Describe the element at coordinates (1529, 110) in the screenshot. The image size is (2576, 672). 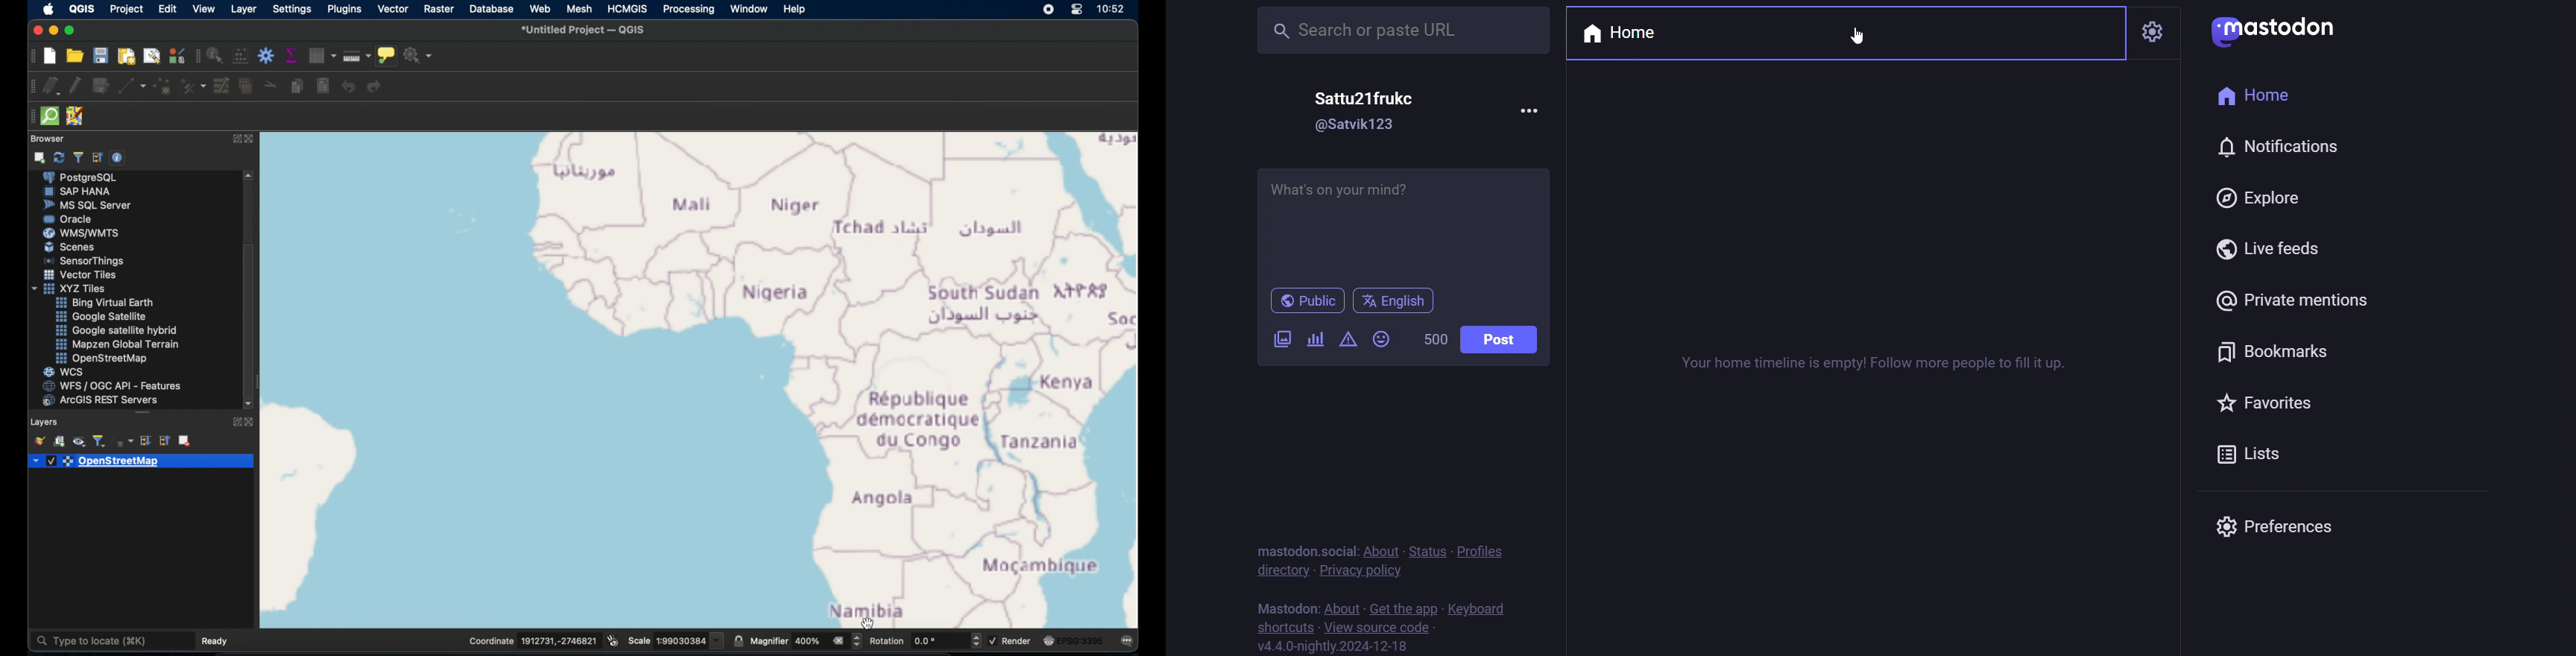
I see `more` at that location.